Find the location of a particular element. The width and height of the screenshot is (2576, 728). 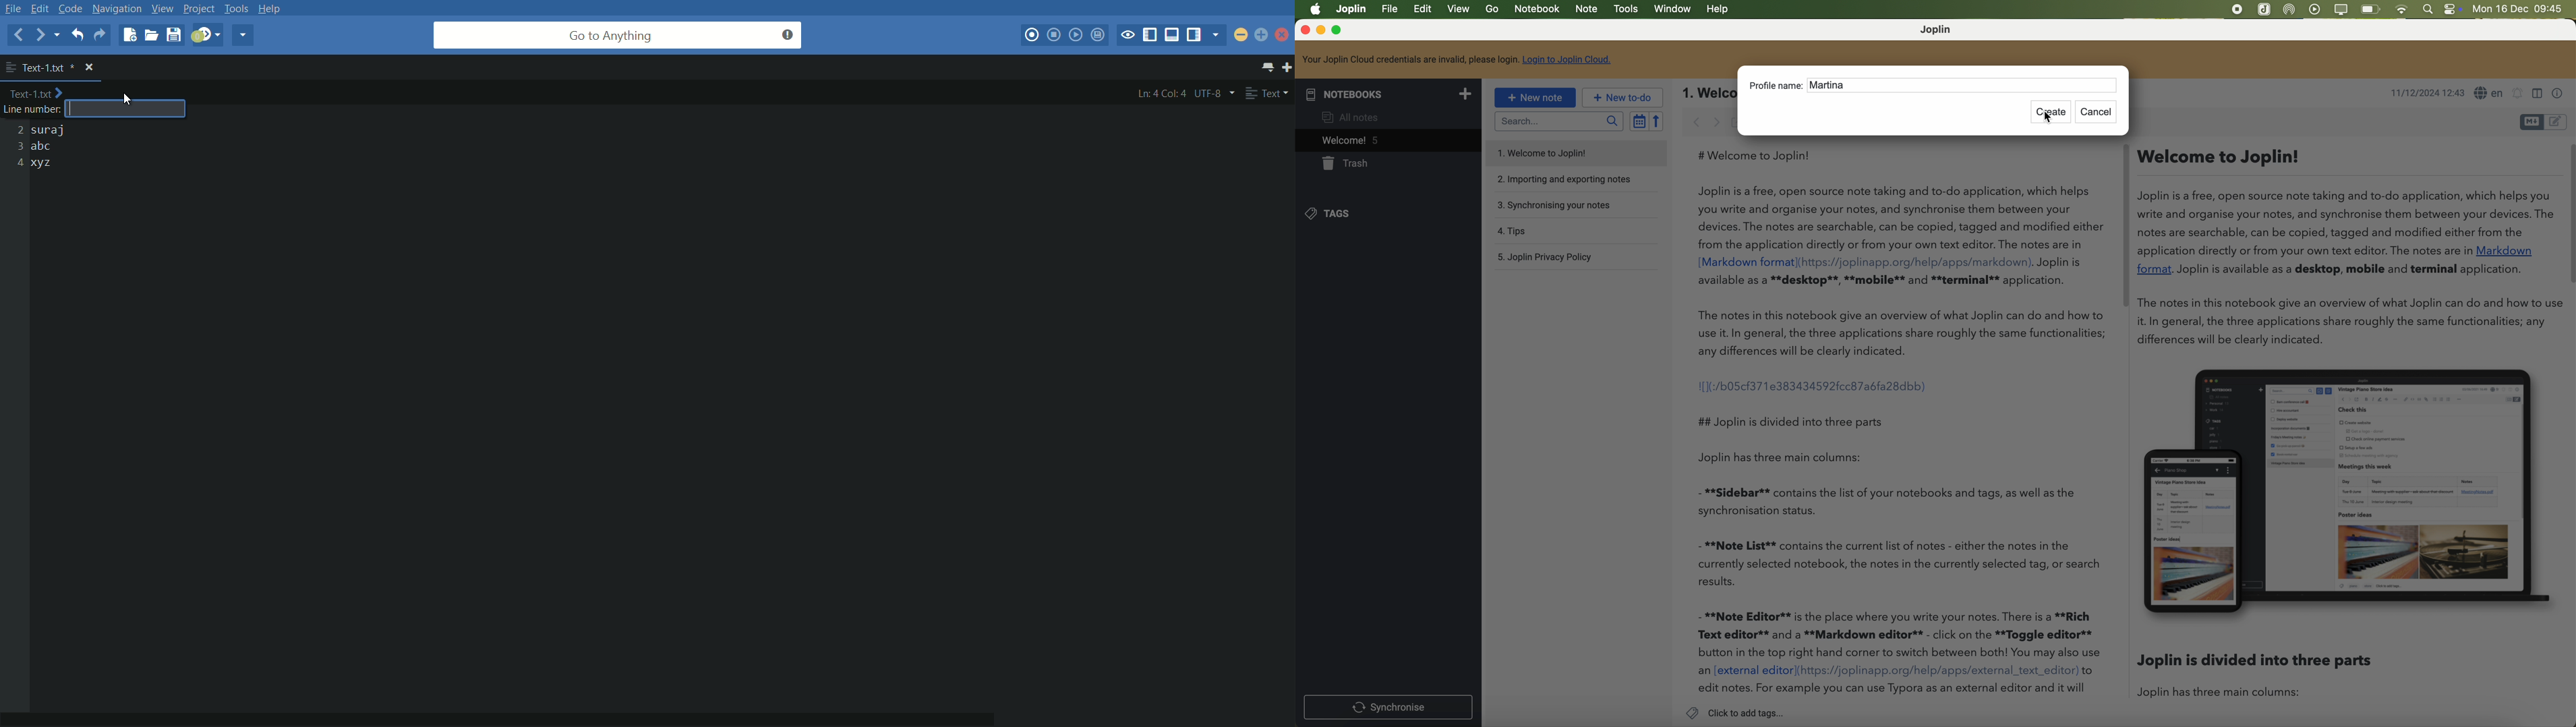

note is located at coordinates (1588, 10).